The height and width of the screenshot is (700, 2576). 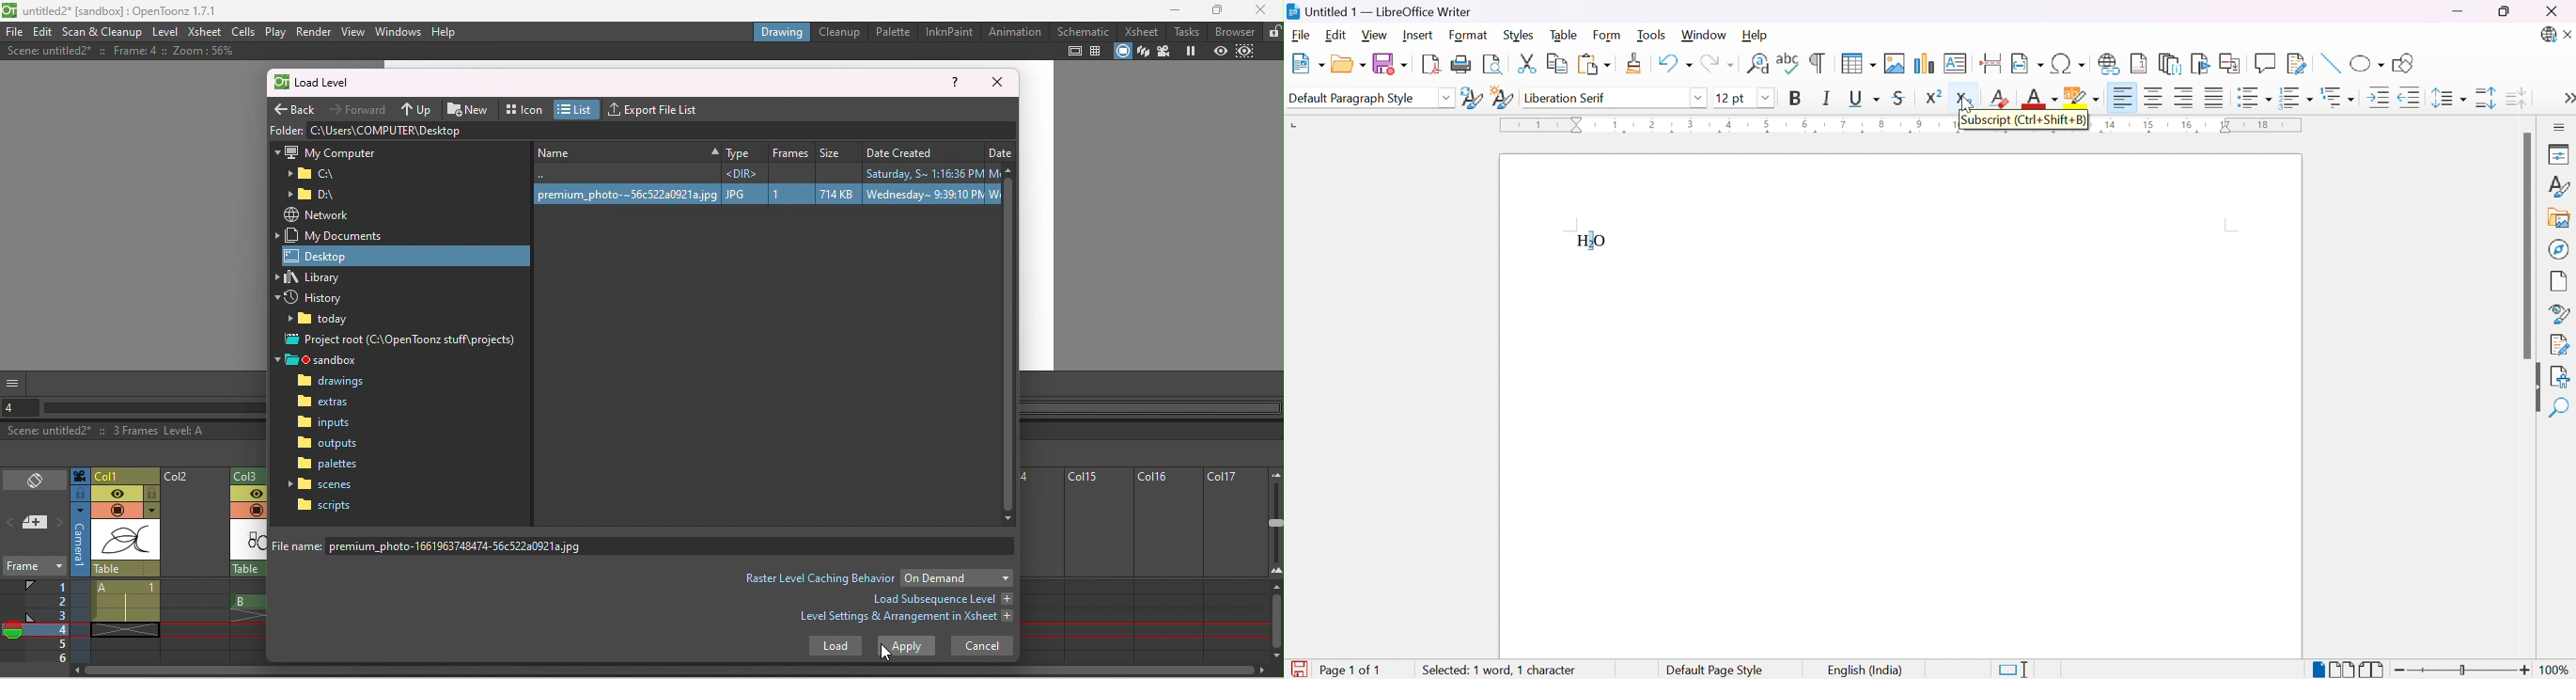 I want to click on Character highlighting color, so click(x=2083, y=98).